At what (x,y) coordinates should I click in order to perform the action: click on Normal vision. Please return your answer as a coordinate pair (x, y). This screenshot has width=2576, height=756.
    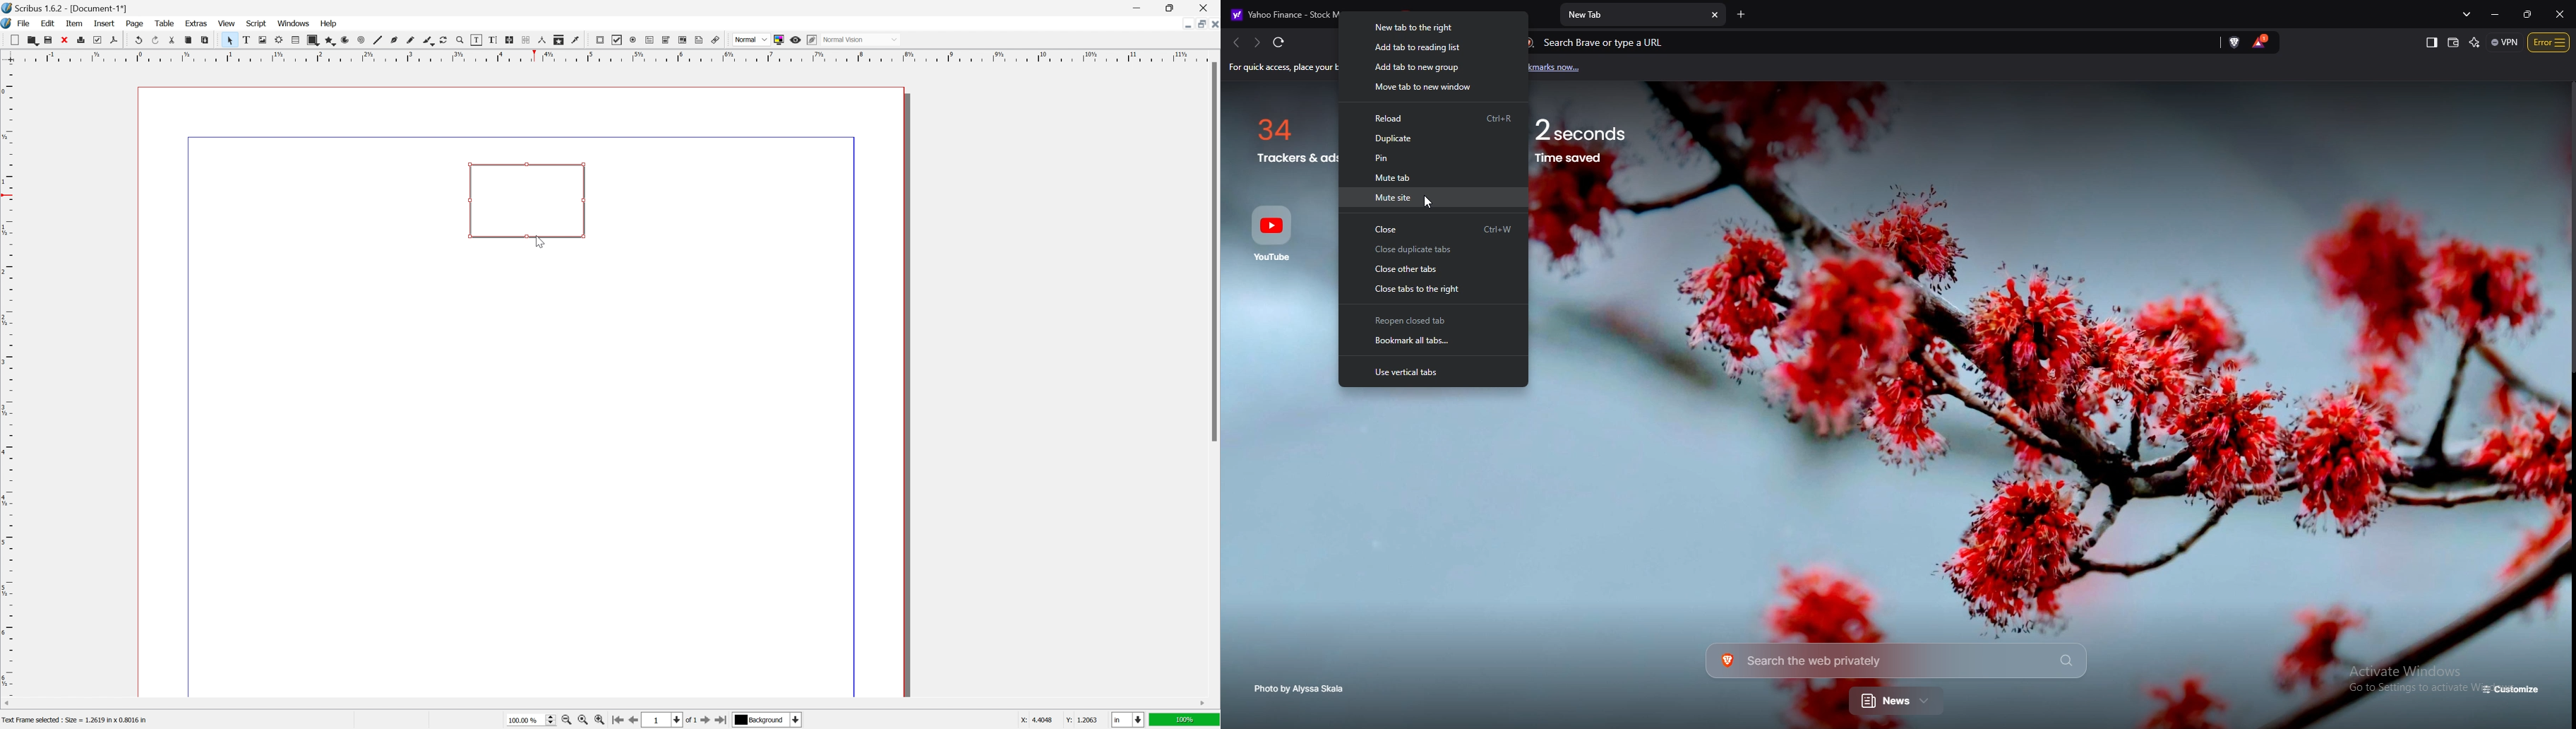
    Looking at the image, I should click on (863, 39).